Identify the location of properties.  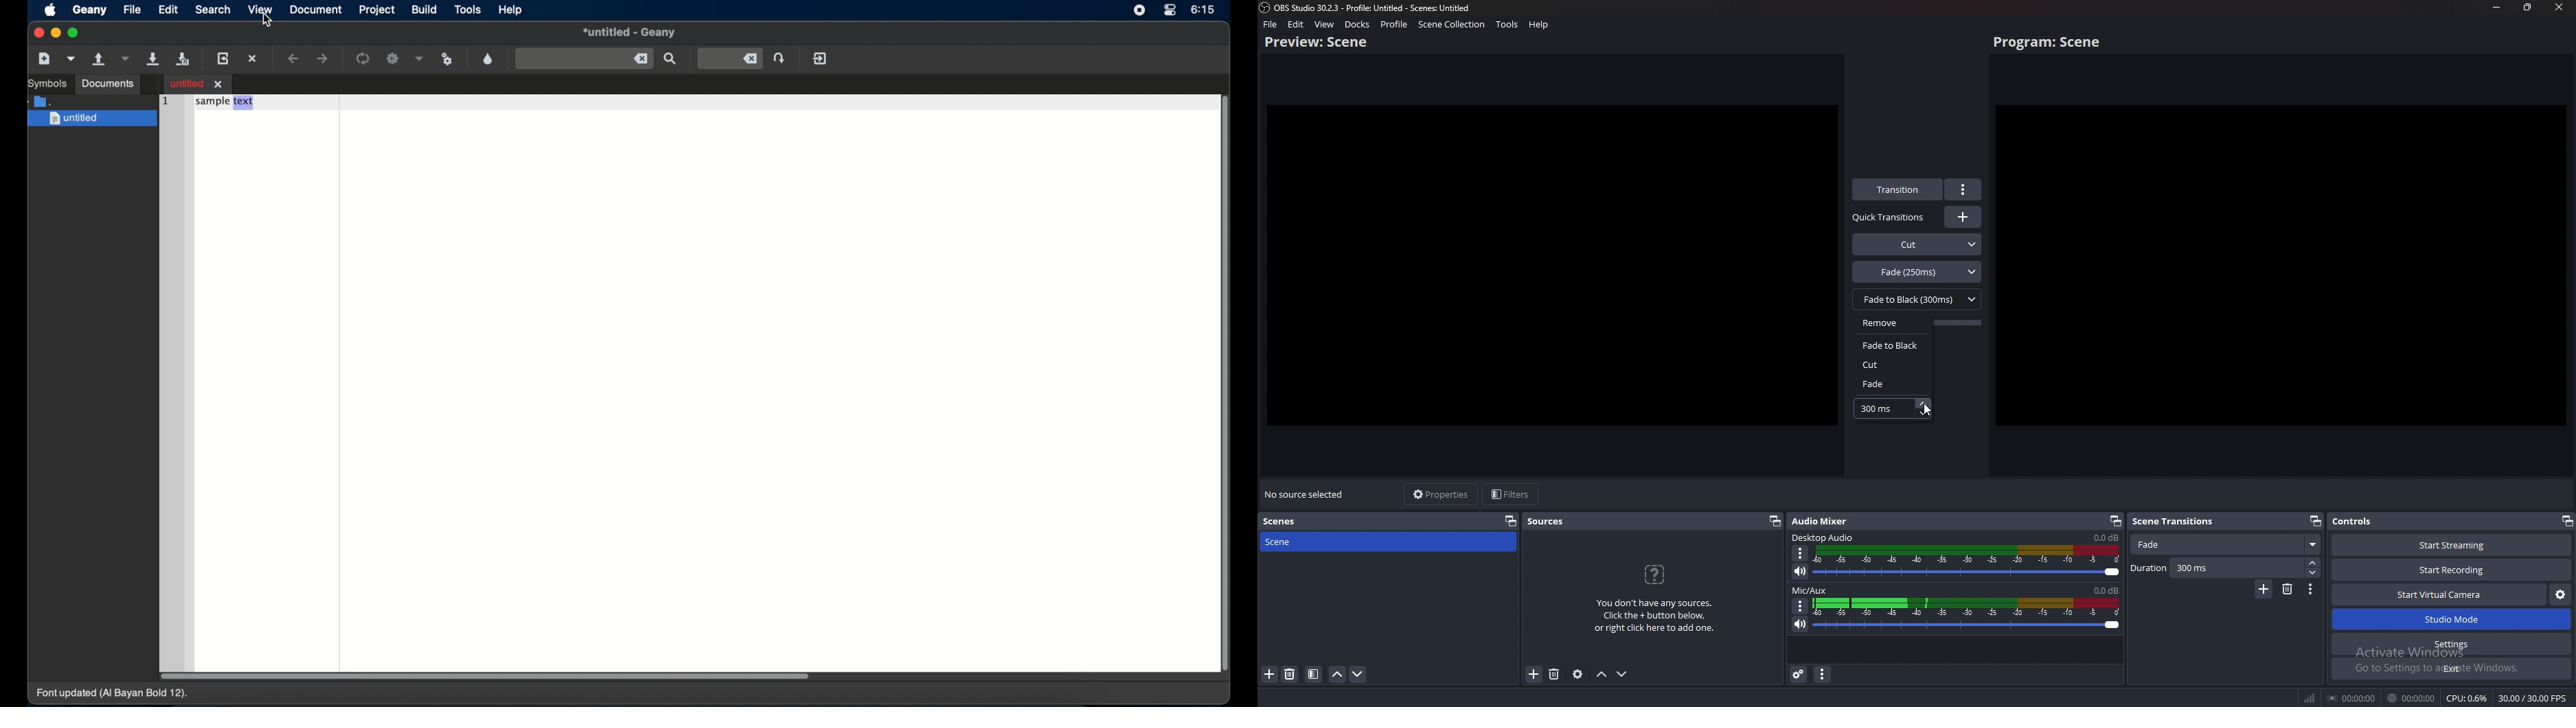
(1443, 494).